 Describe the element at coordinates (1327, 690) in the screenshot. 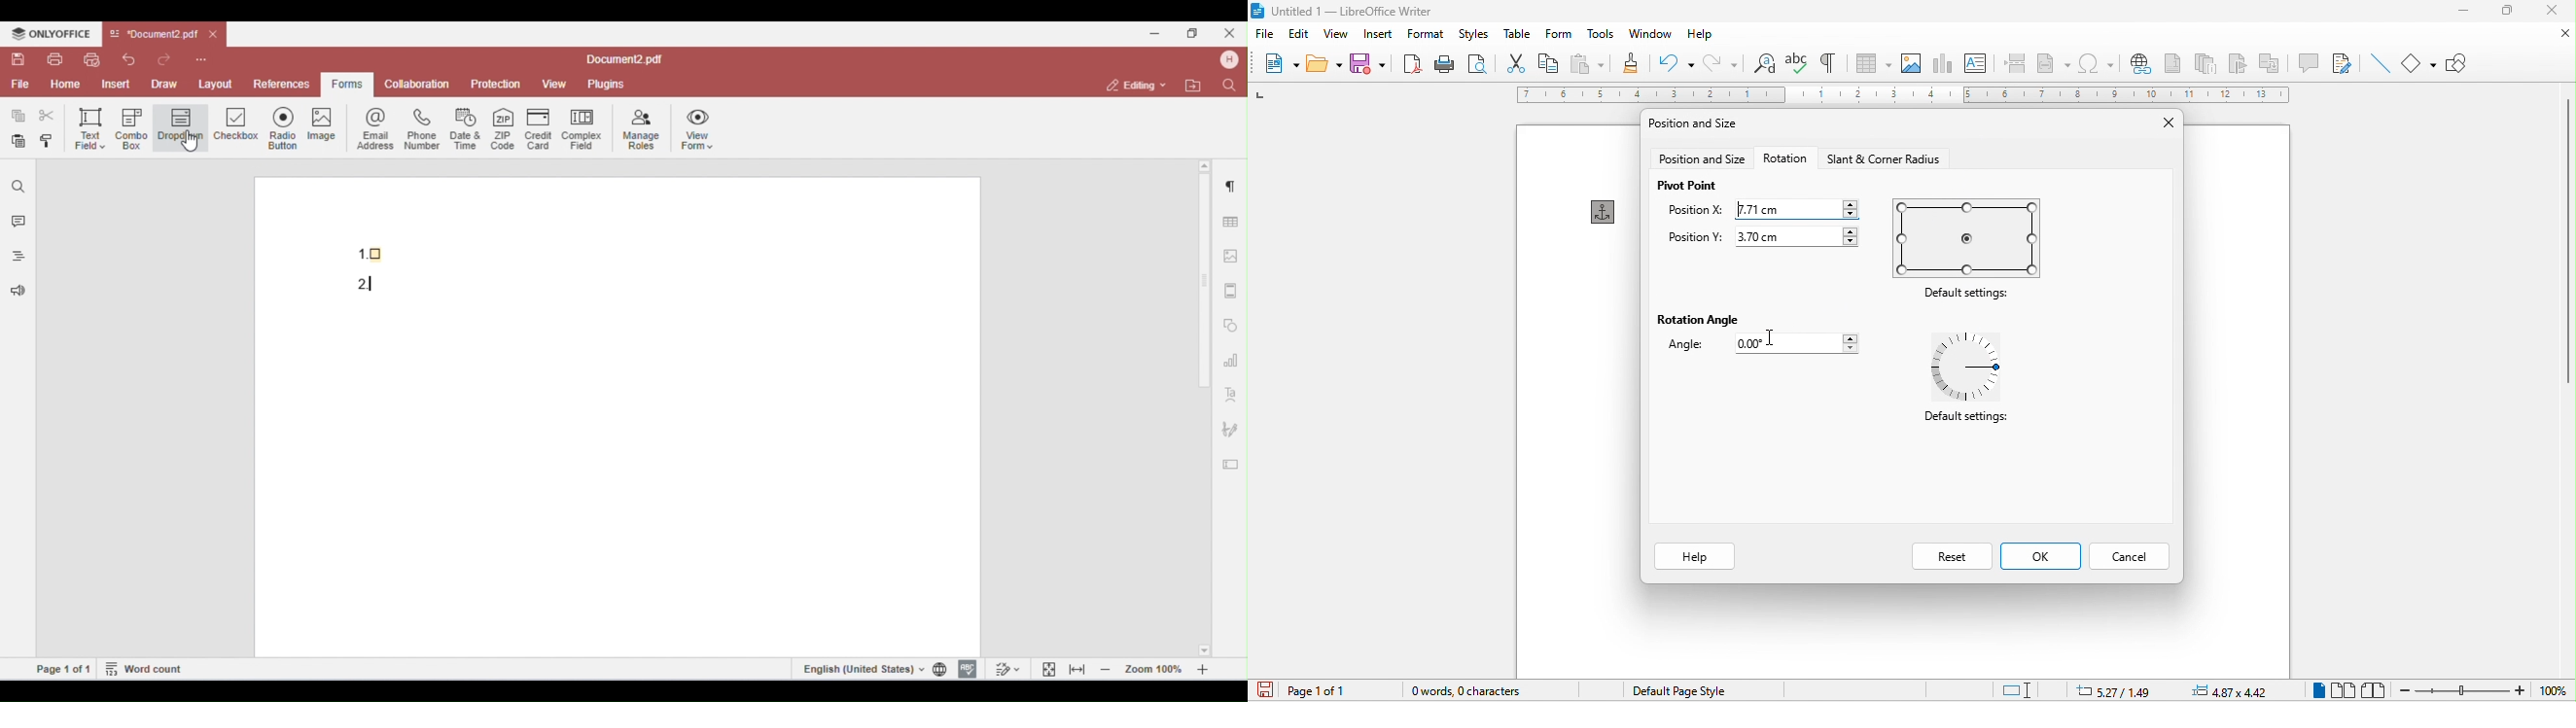

I see `page 1 of 1` at that location.